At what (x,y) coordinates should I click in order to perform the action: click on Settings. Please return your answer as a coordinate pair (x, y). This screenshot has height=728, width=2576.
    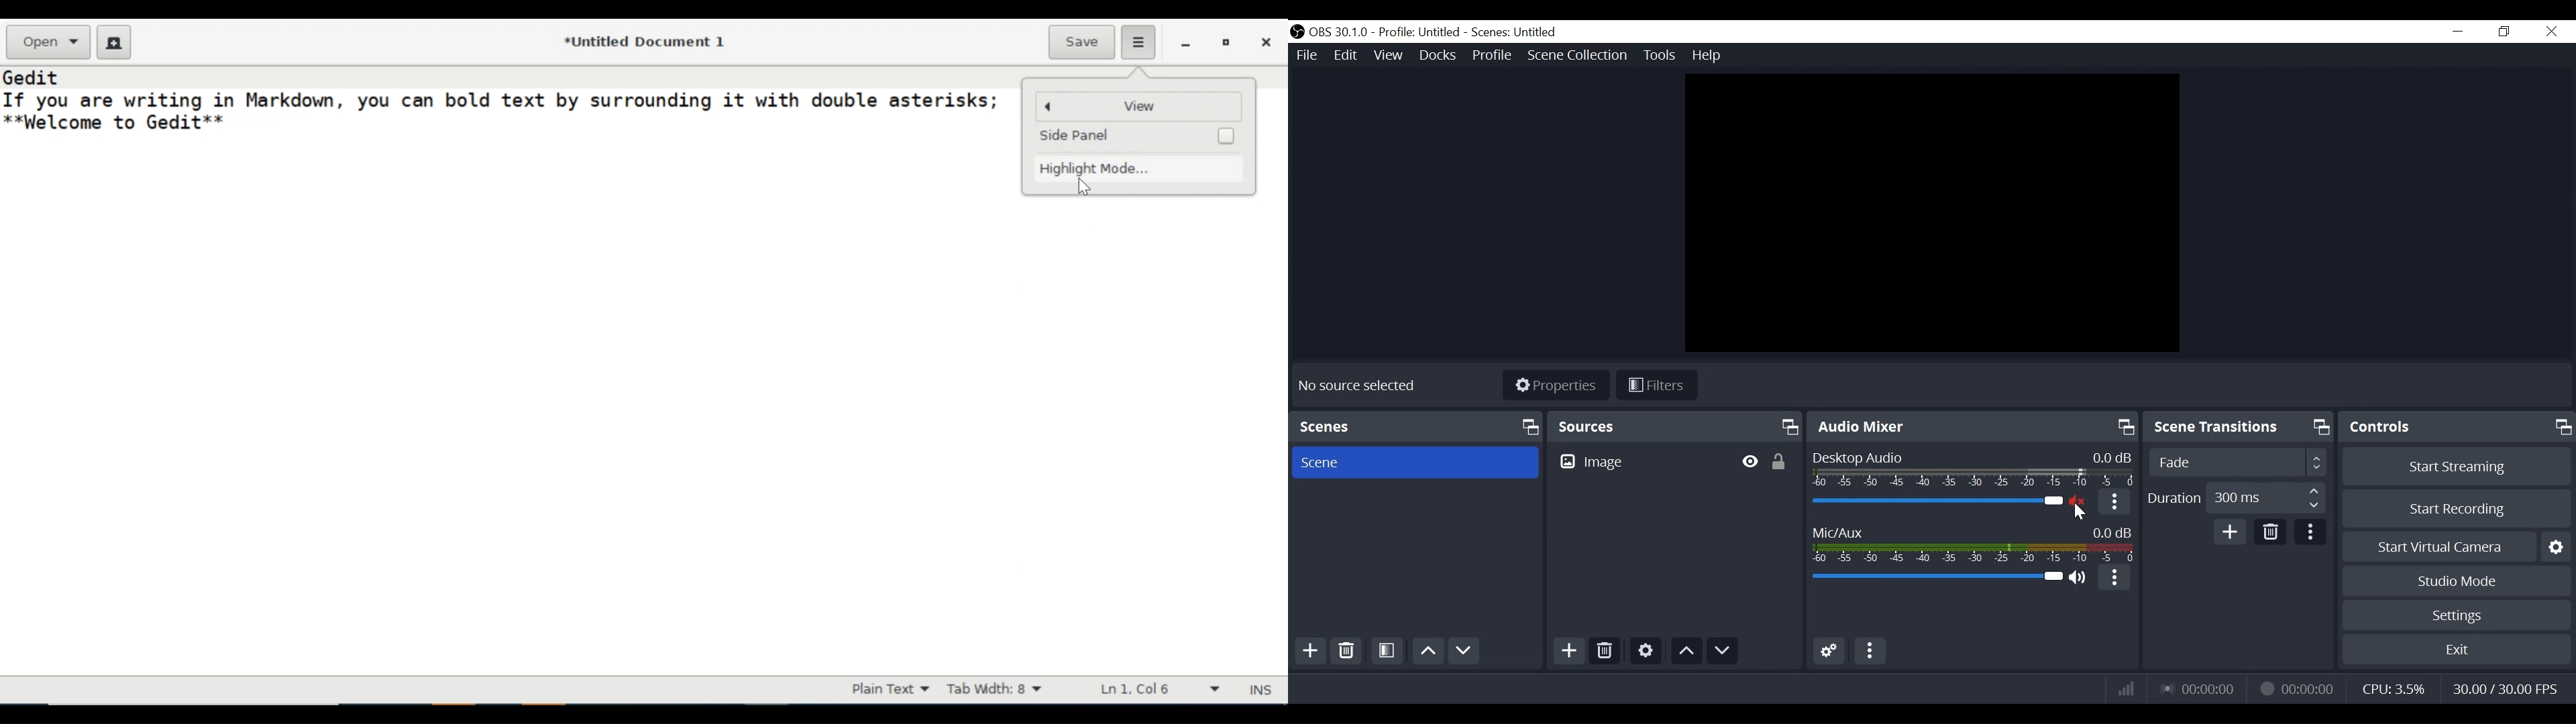
    Looking at the image, I should click on (2554, 547).